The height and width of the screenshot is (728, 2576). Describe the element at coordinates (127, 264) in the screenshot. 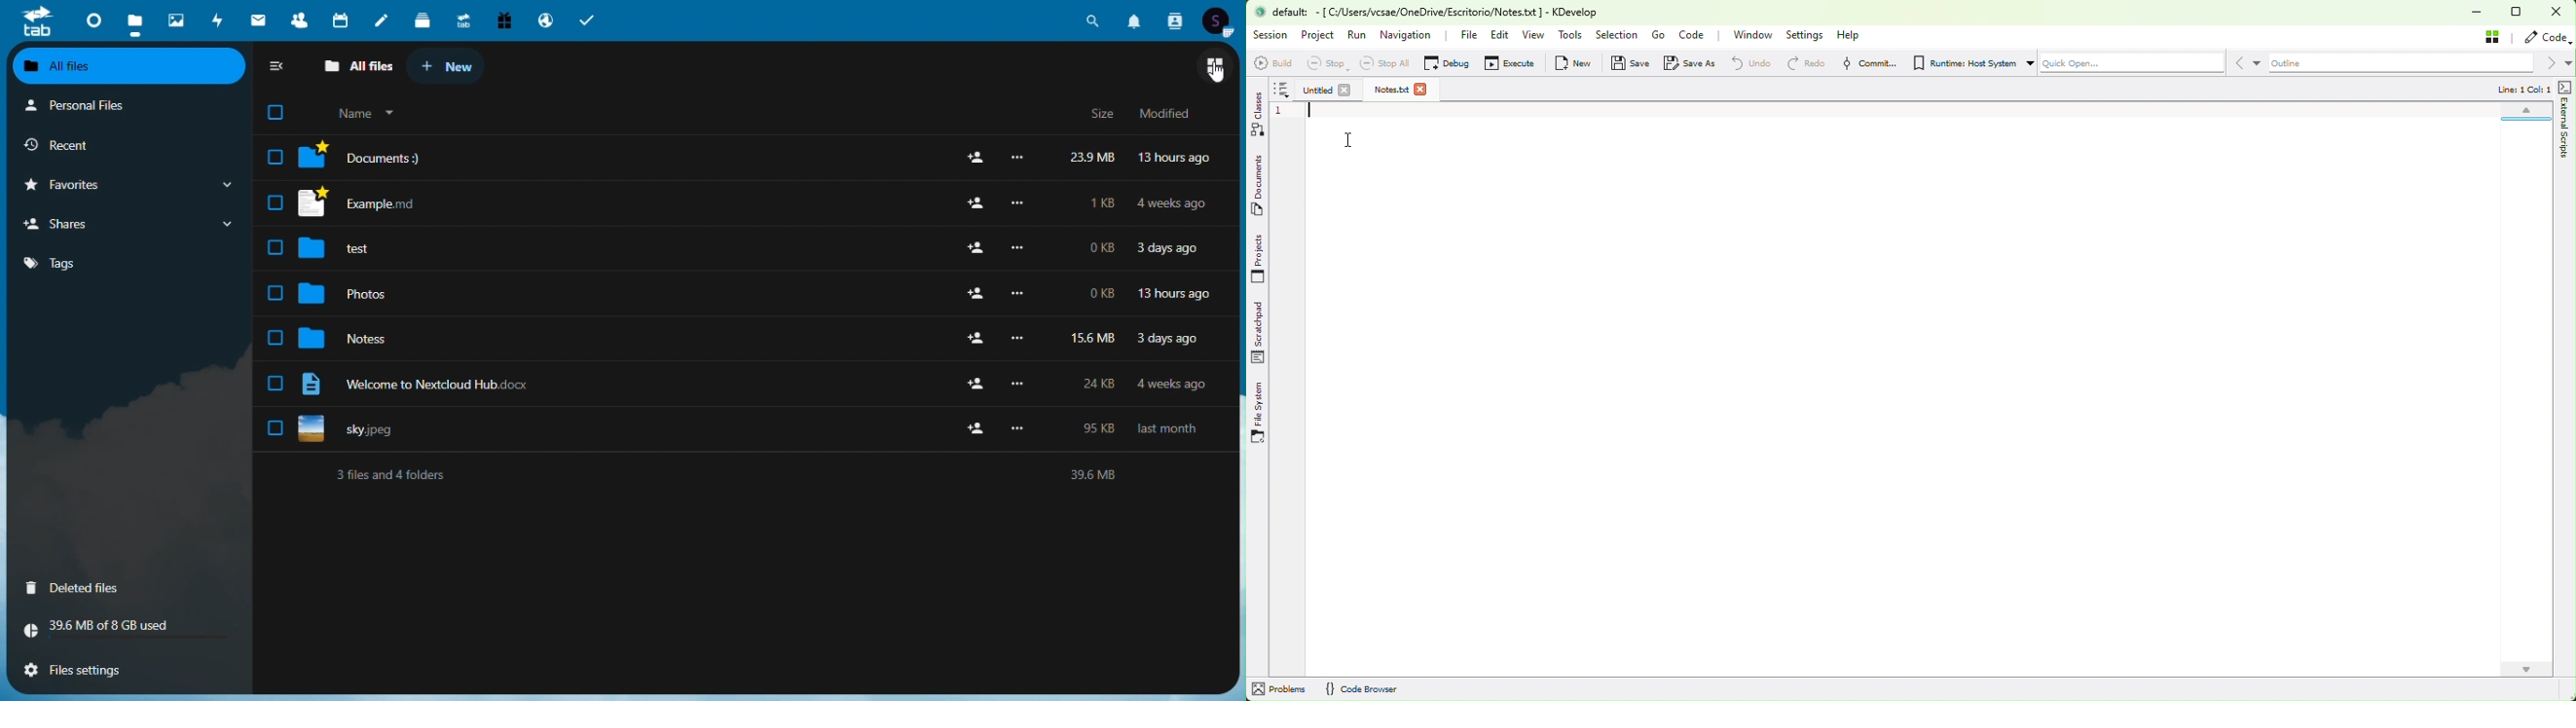

I see `tags` at that location.